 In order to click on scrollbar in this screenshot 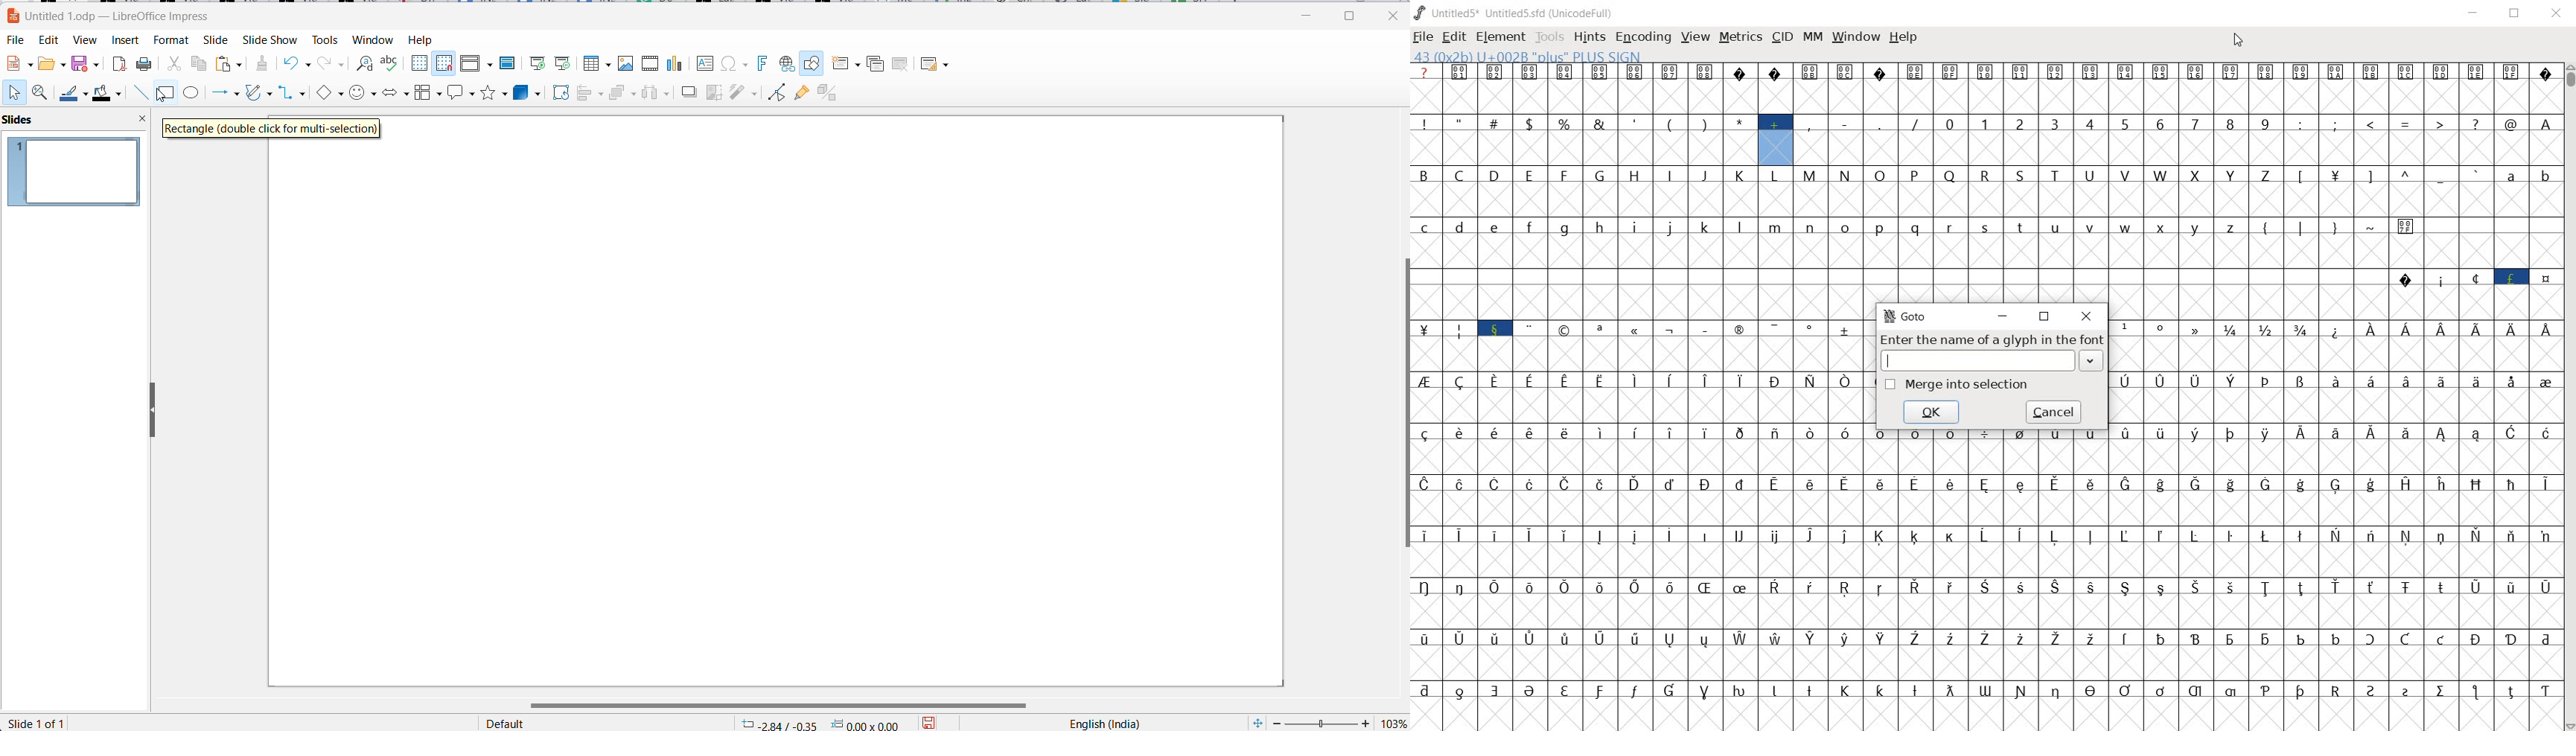, I will do `click(2569, 397)`.